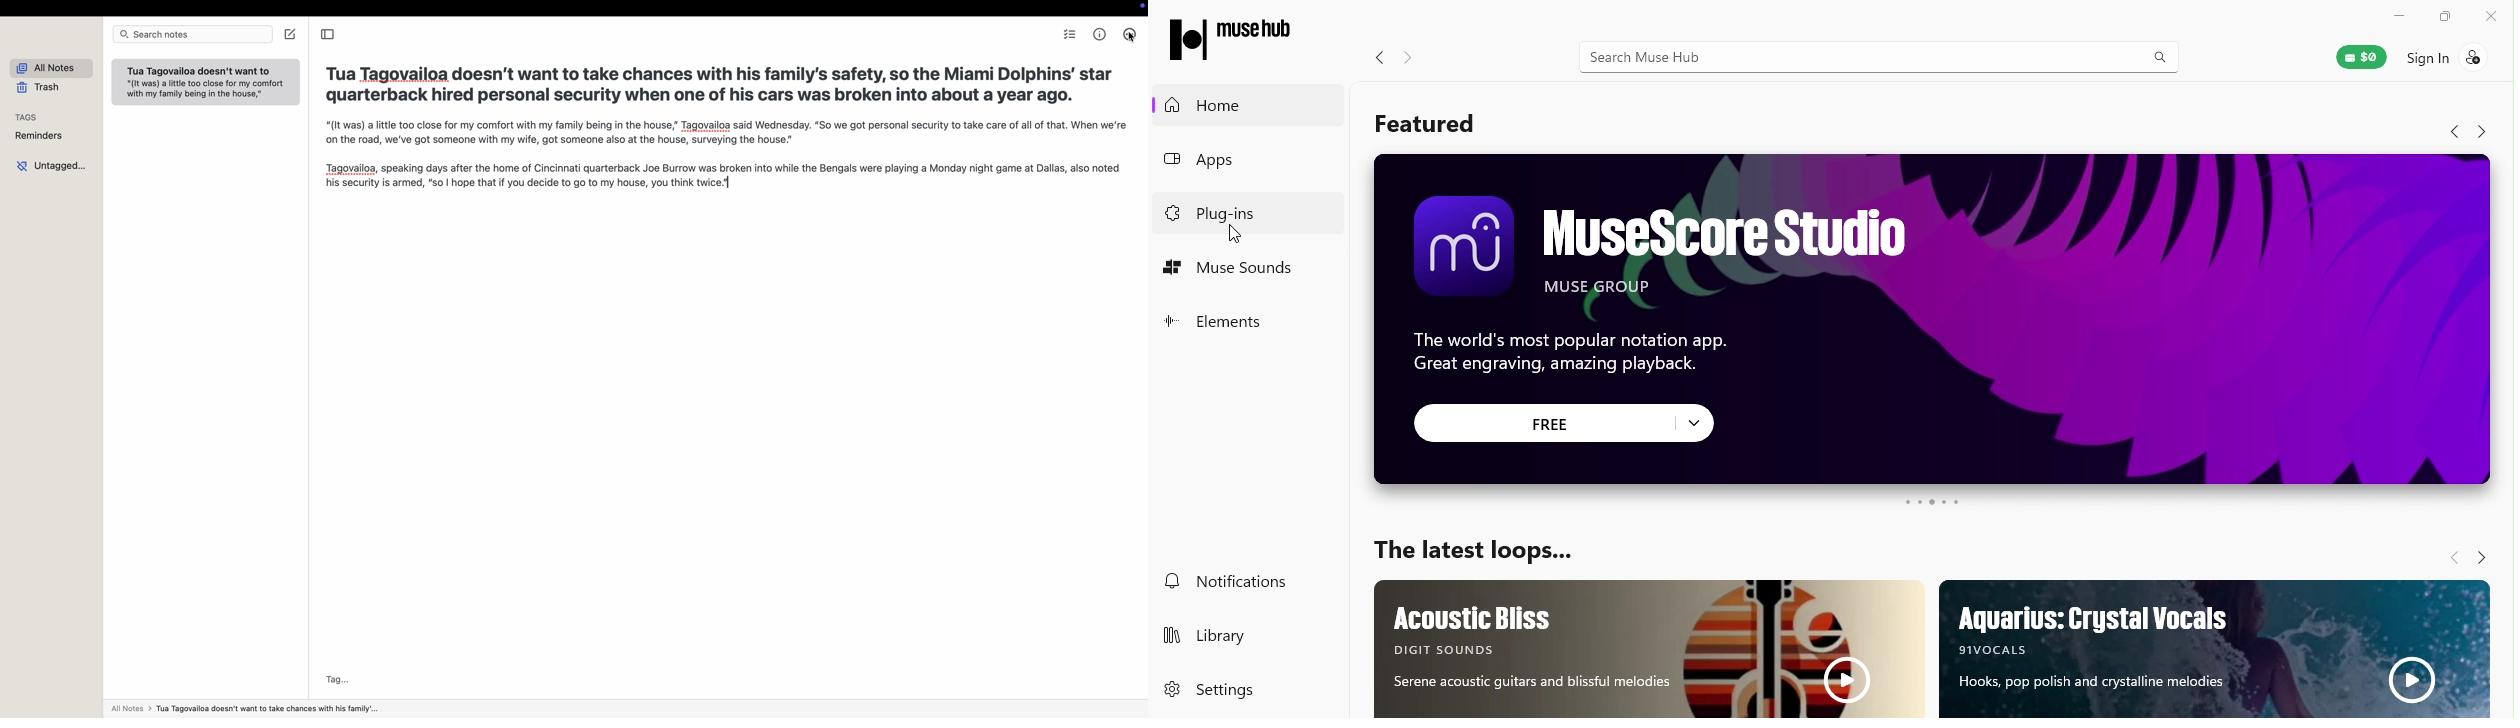 The width and height of the screenshot is (2520, 728). I want to click on click on more options, so click(1129, 30).